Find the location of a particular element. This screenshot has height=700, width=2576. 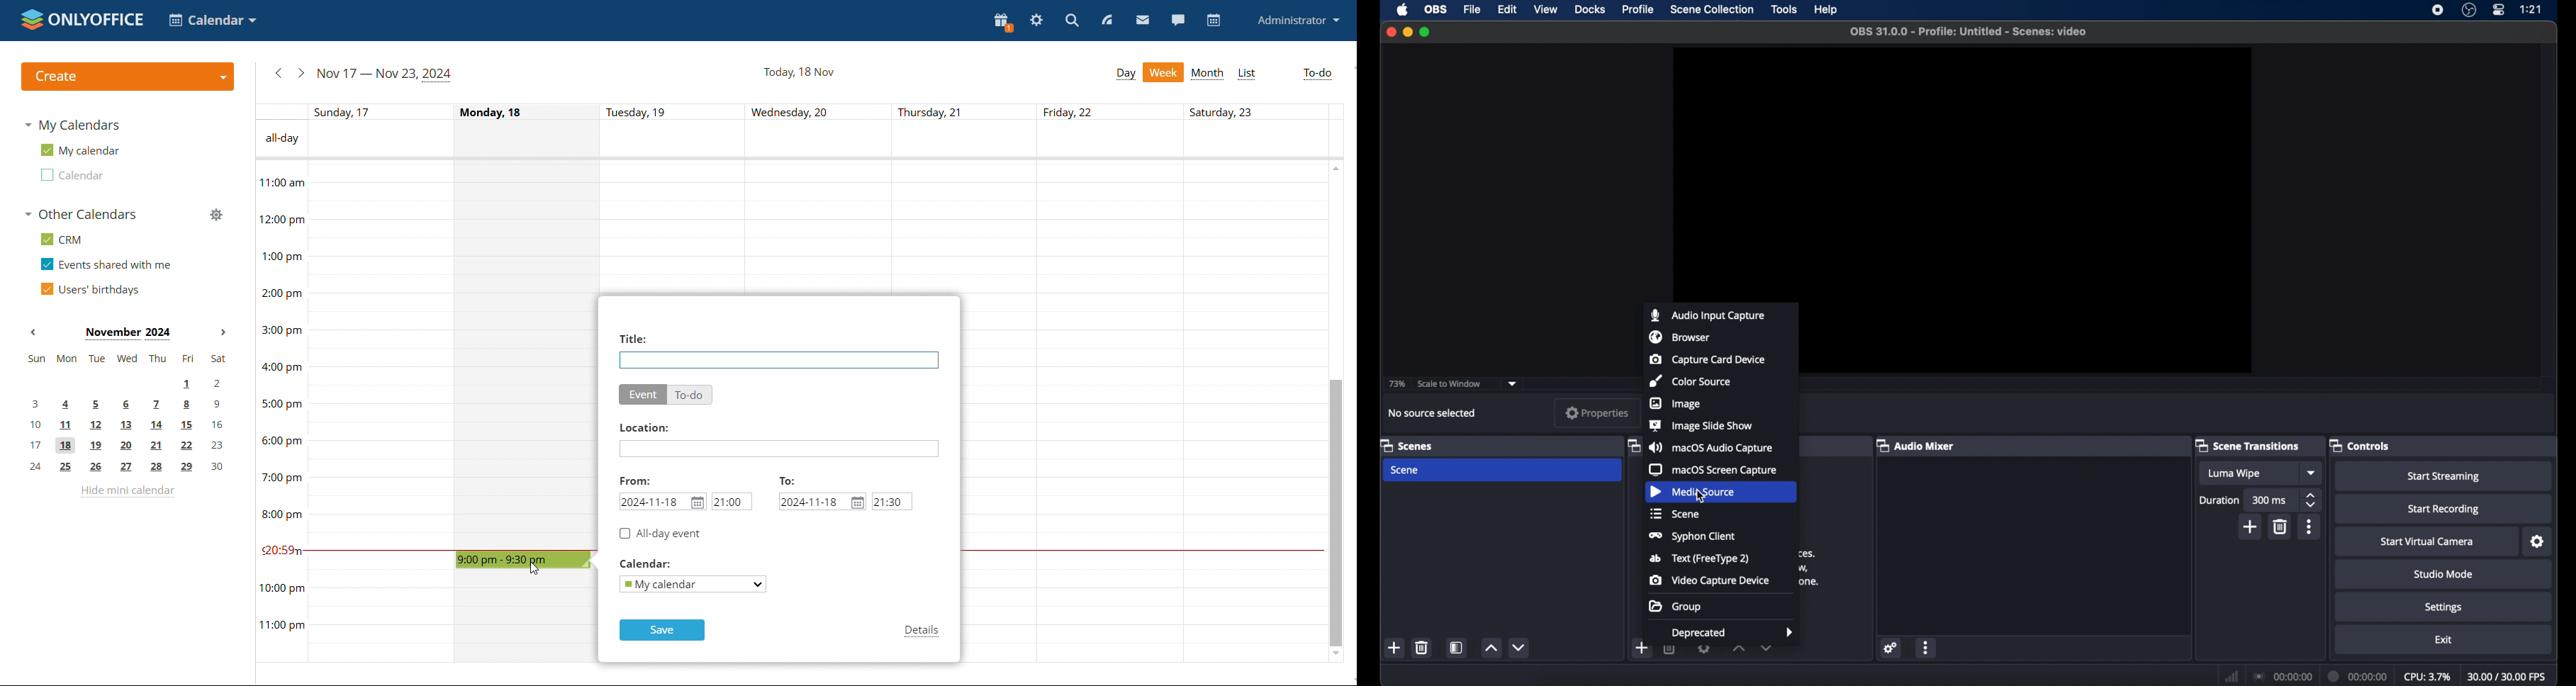

help is located at coordinates (1827, 11).